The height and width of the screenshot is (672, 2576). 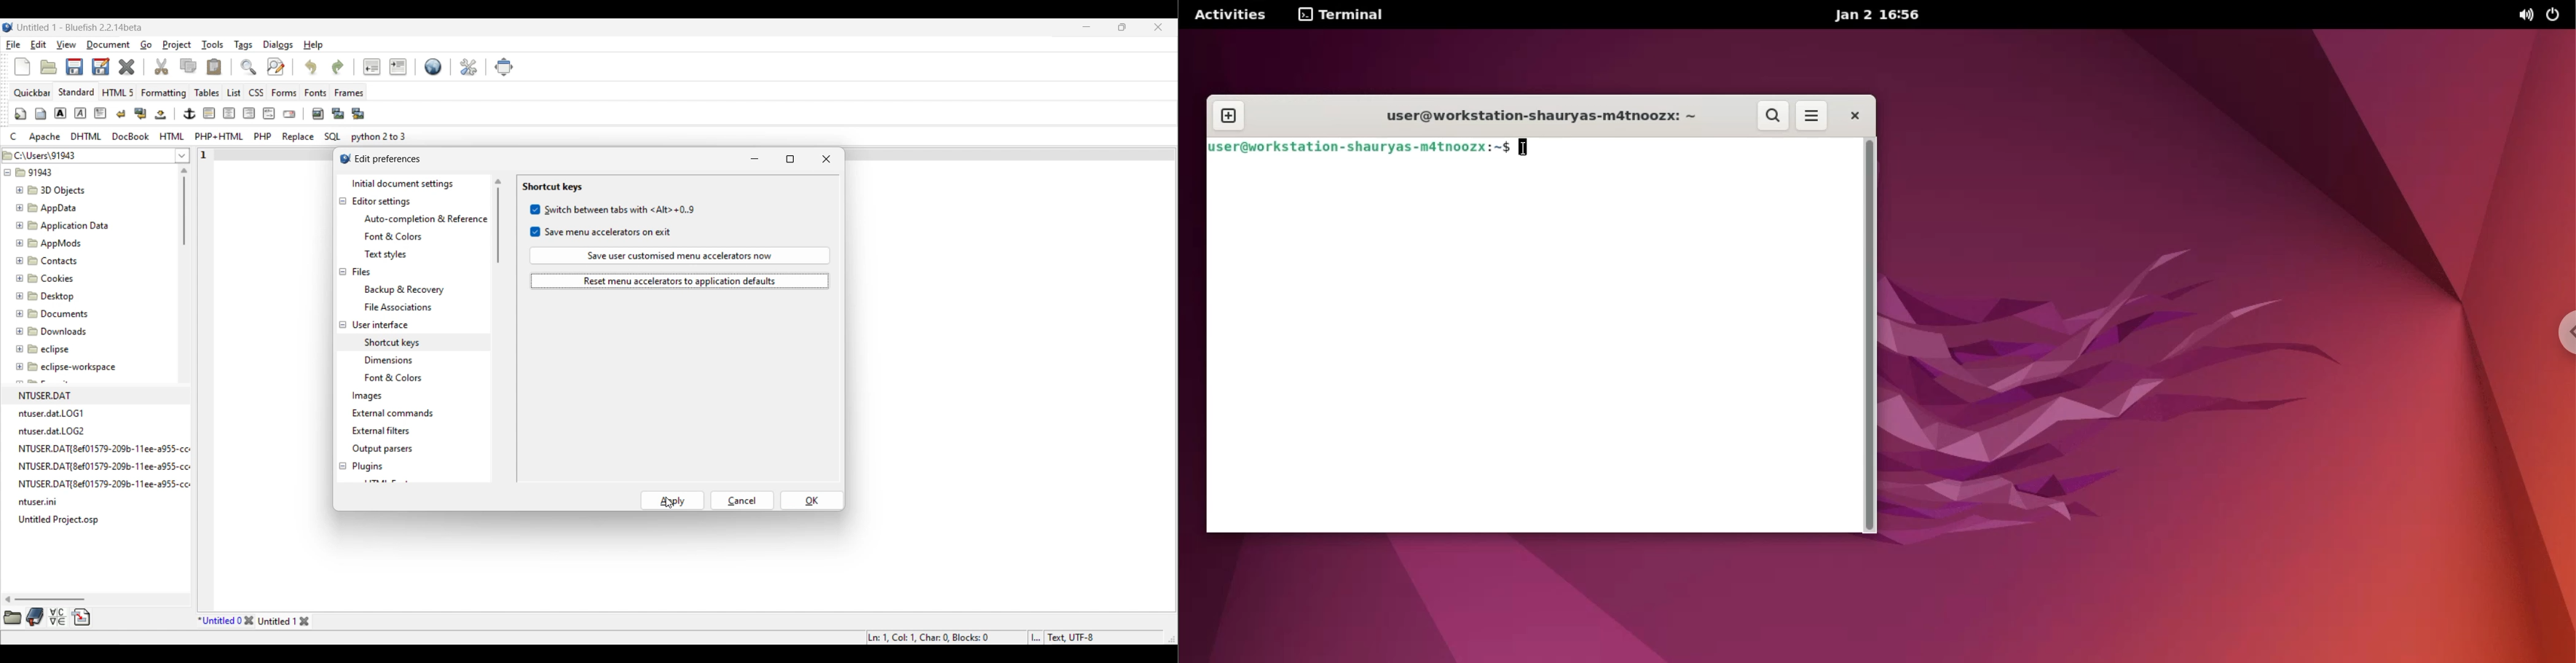 I want to click on List, so click(x=234, y=93).